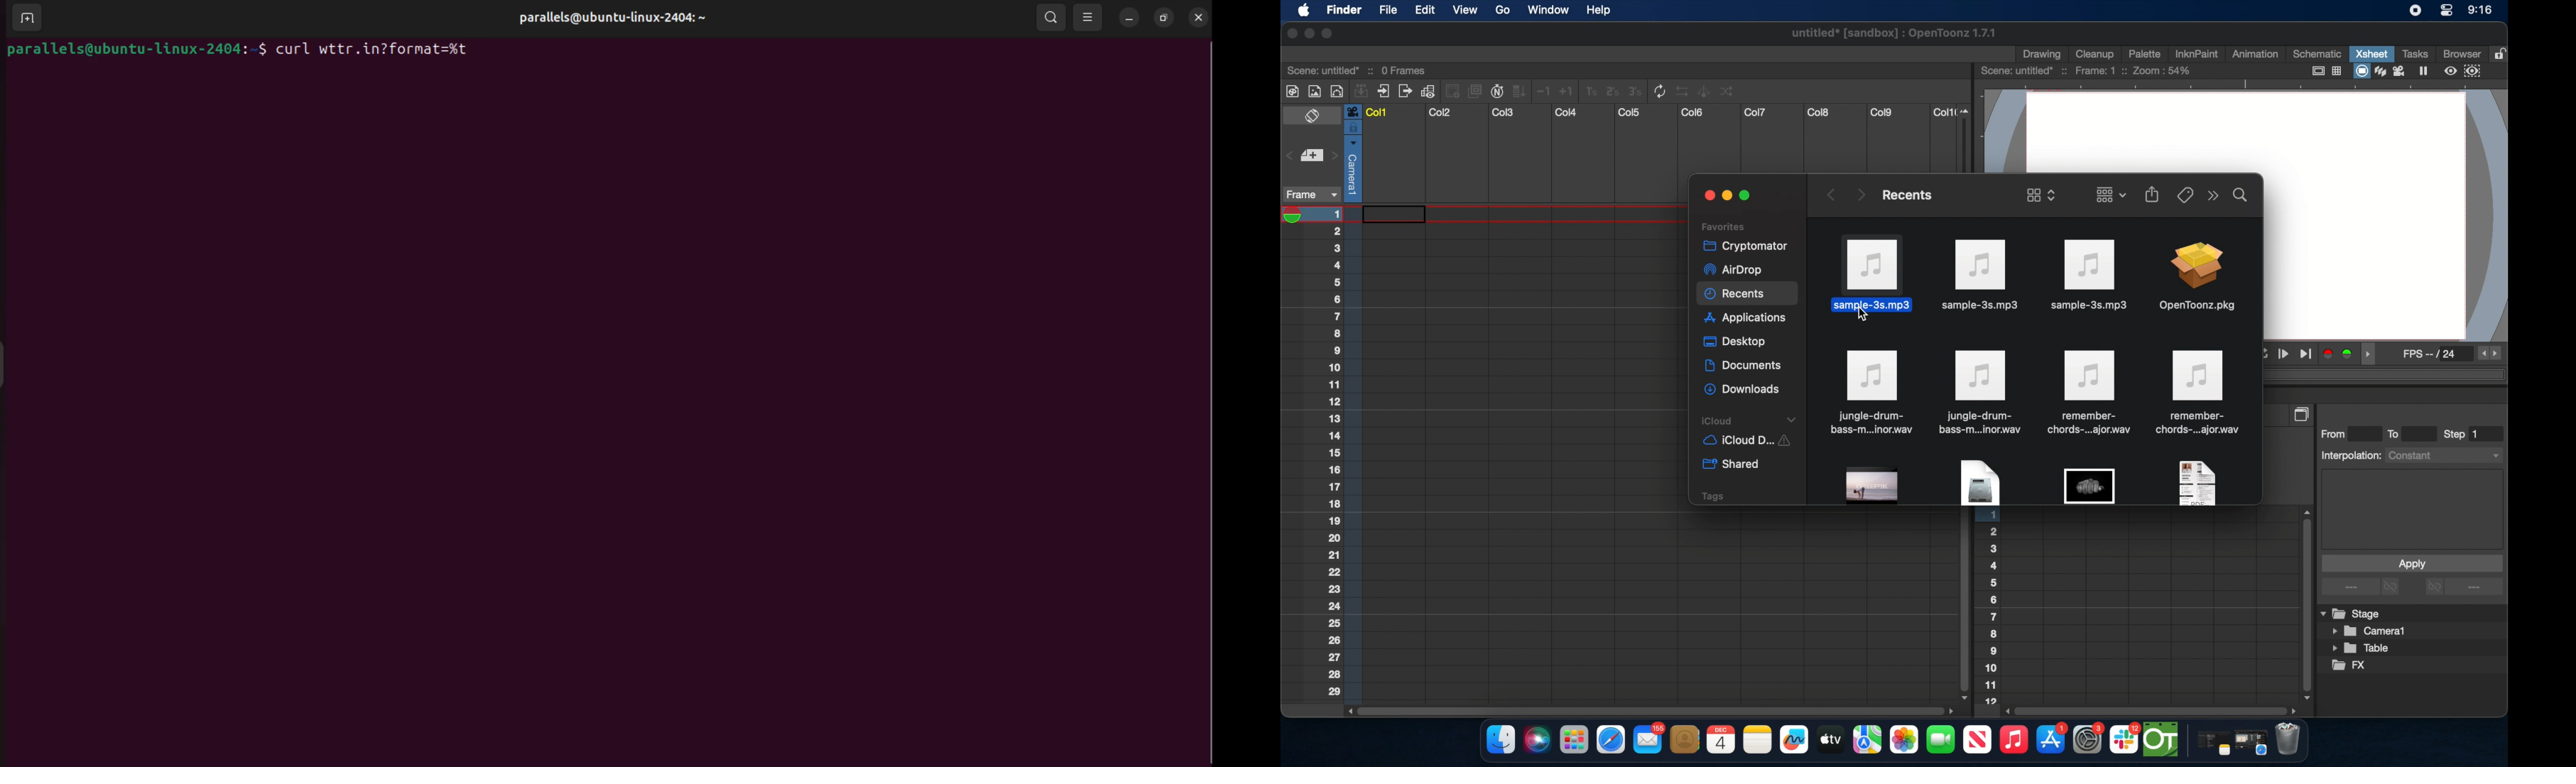  What do you see at coordinates (2087, 274) in the screenshot?
I see `mp3 icon` at bounding box center [2087, 274].